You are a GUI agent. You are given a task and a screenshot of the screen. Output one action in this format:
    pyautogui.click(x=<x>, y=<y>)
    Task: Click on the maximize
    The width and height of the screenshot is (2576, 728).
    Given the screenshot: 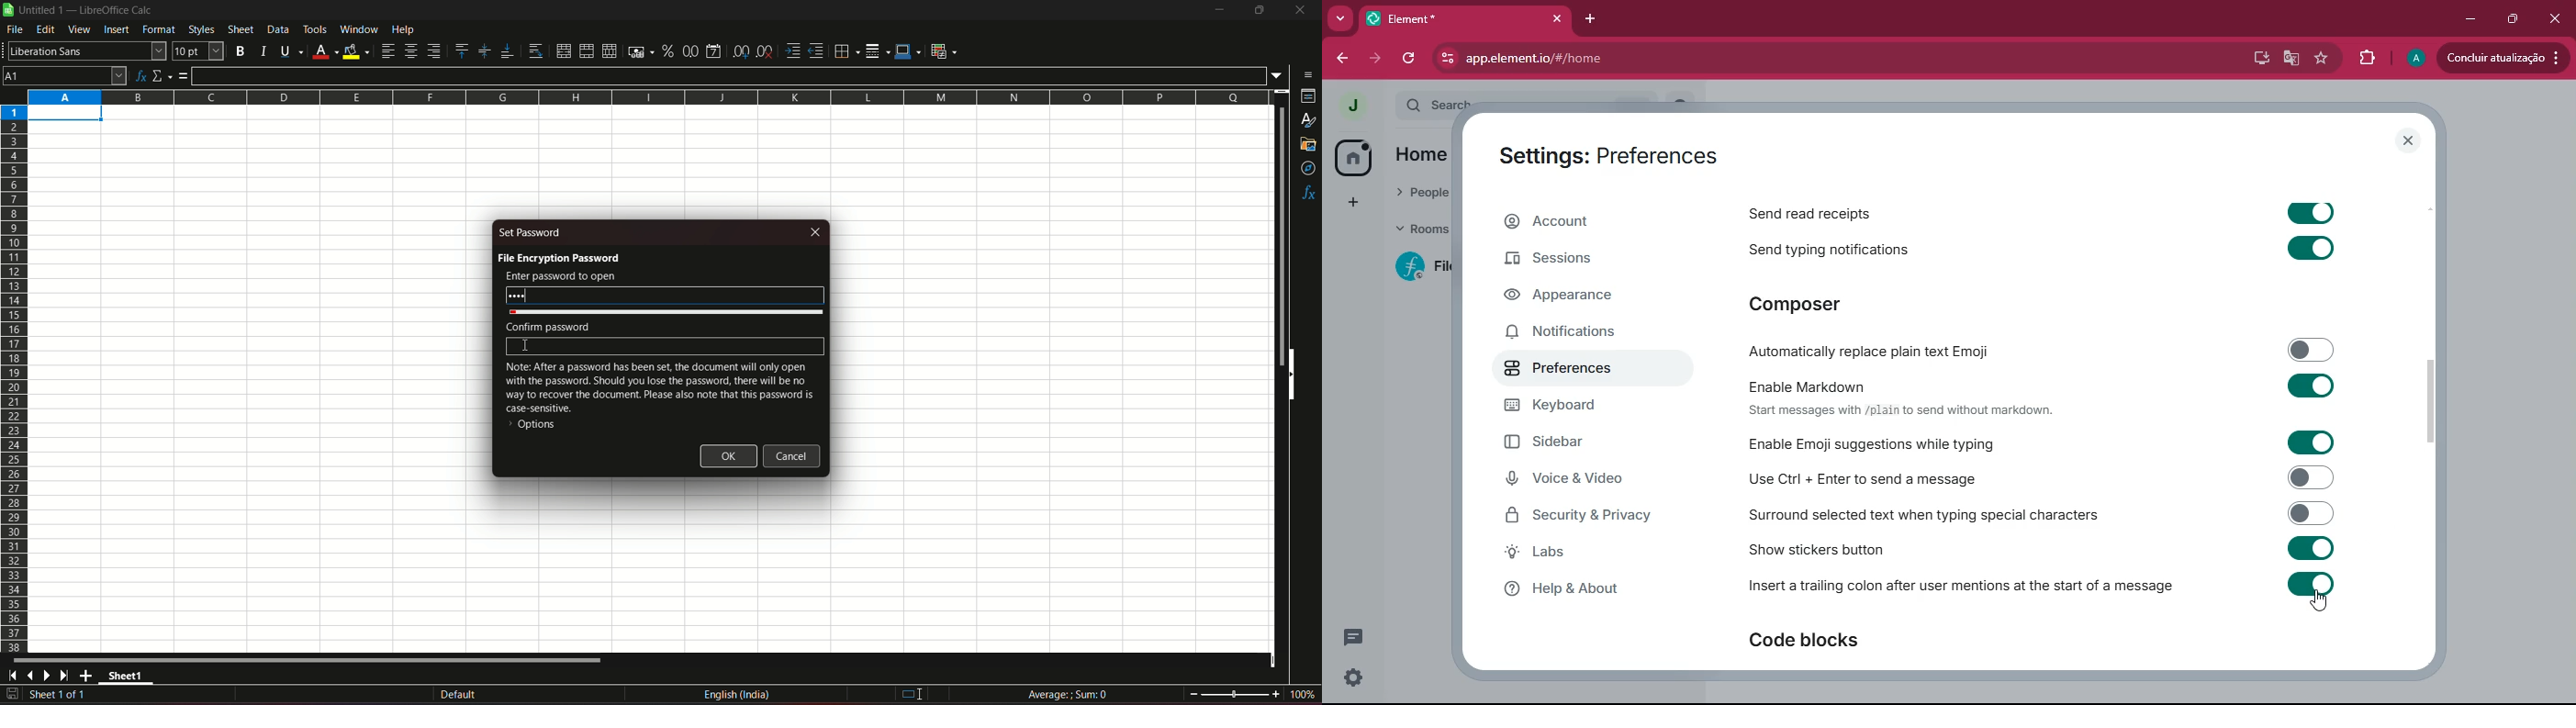 What is the action you would take?
    pyautogui.click(x=1259, y=10)
    